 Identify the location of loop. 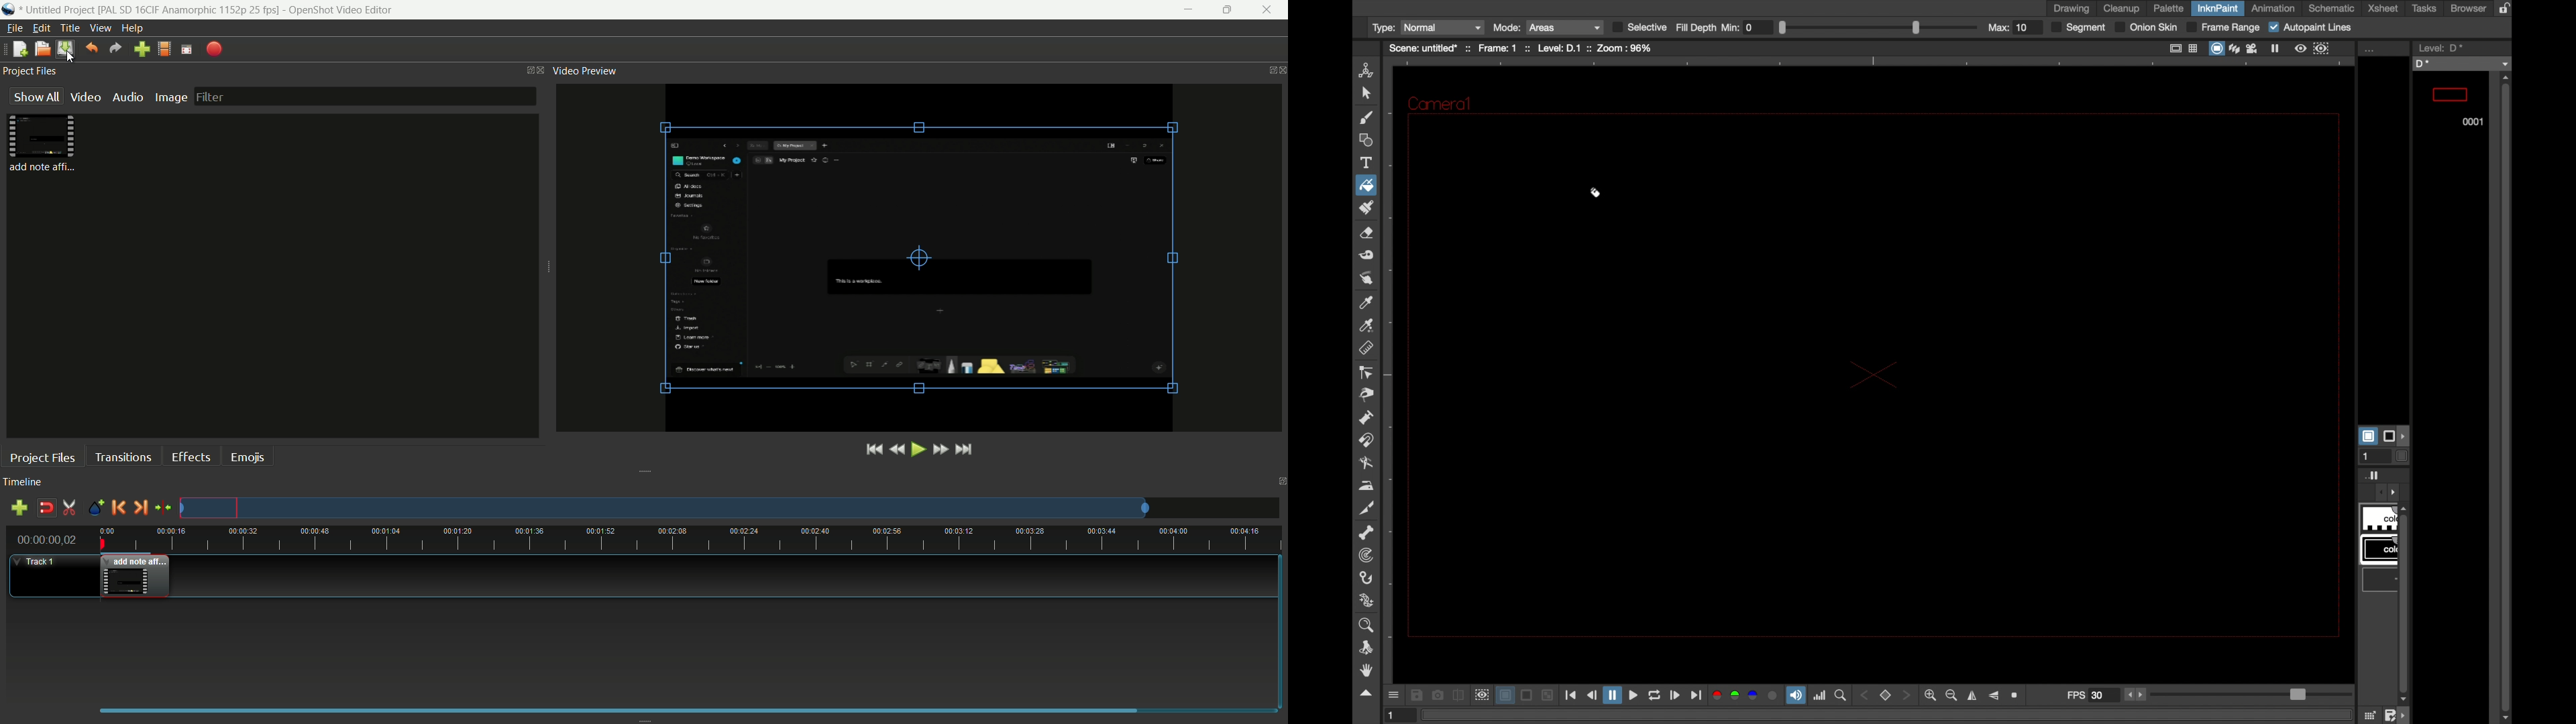
(1655, 695).